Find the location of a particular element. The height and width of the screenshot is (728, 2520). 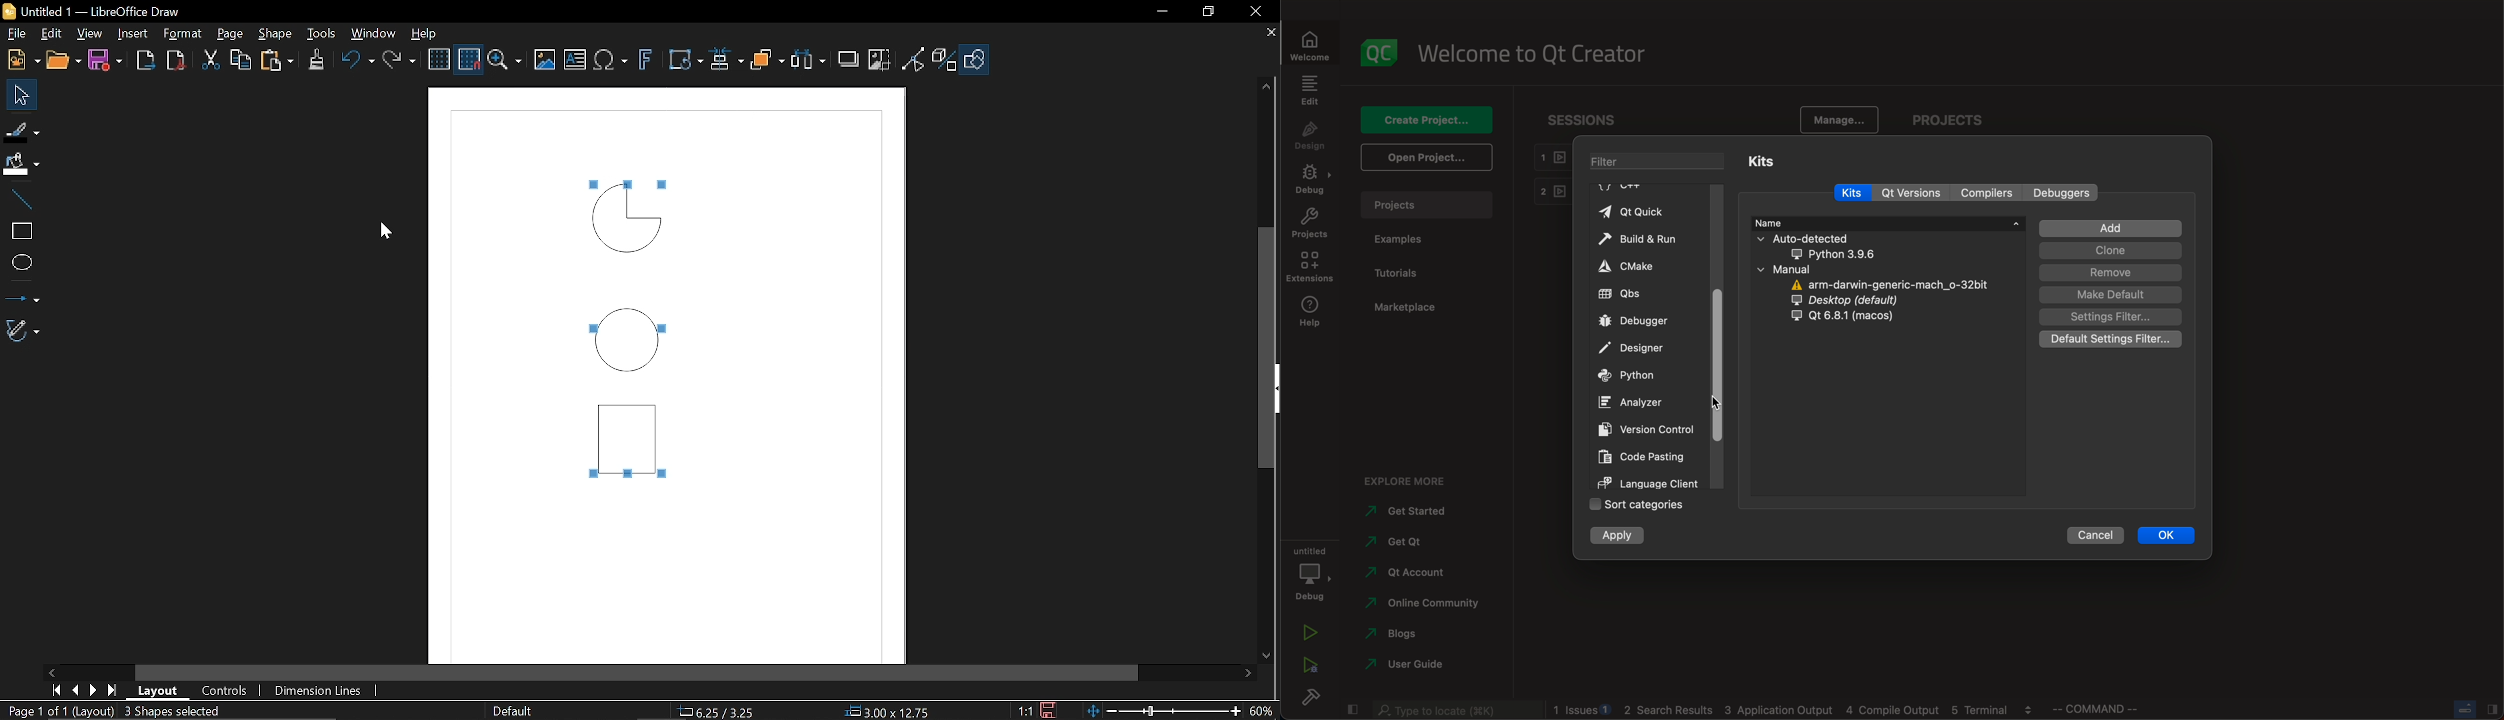

insert text is located at coordinates (575, 59).